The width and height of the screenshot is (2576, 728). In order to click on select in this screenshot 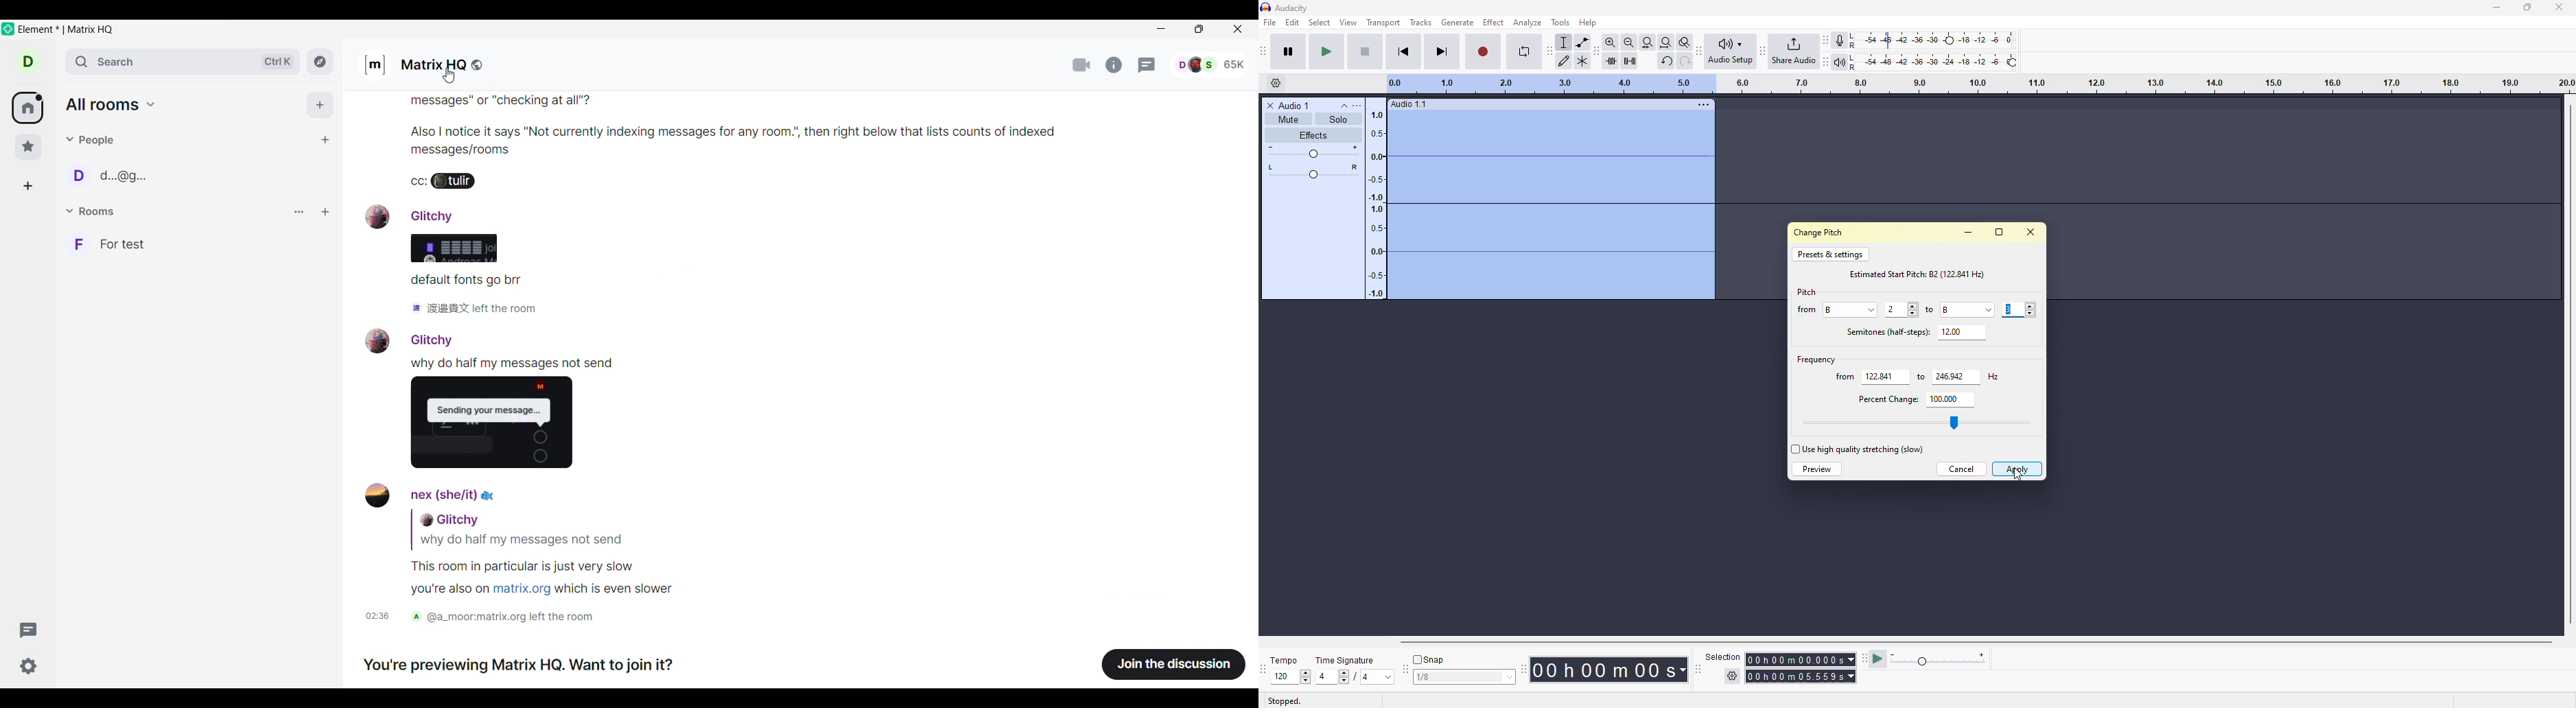, I will do `click(1506, 678)`.